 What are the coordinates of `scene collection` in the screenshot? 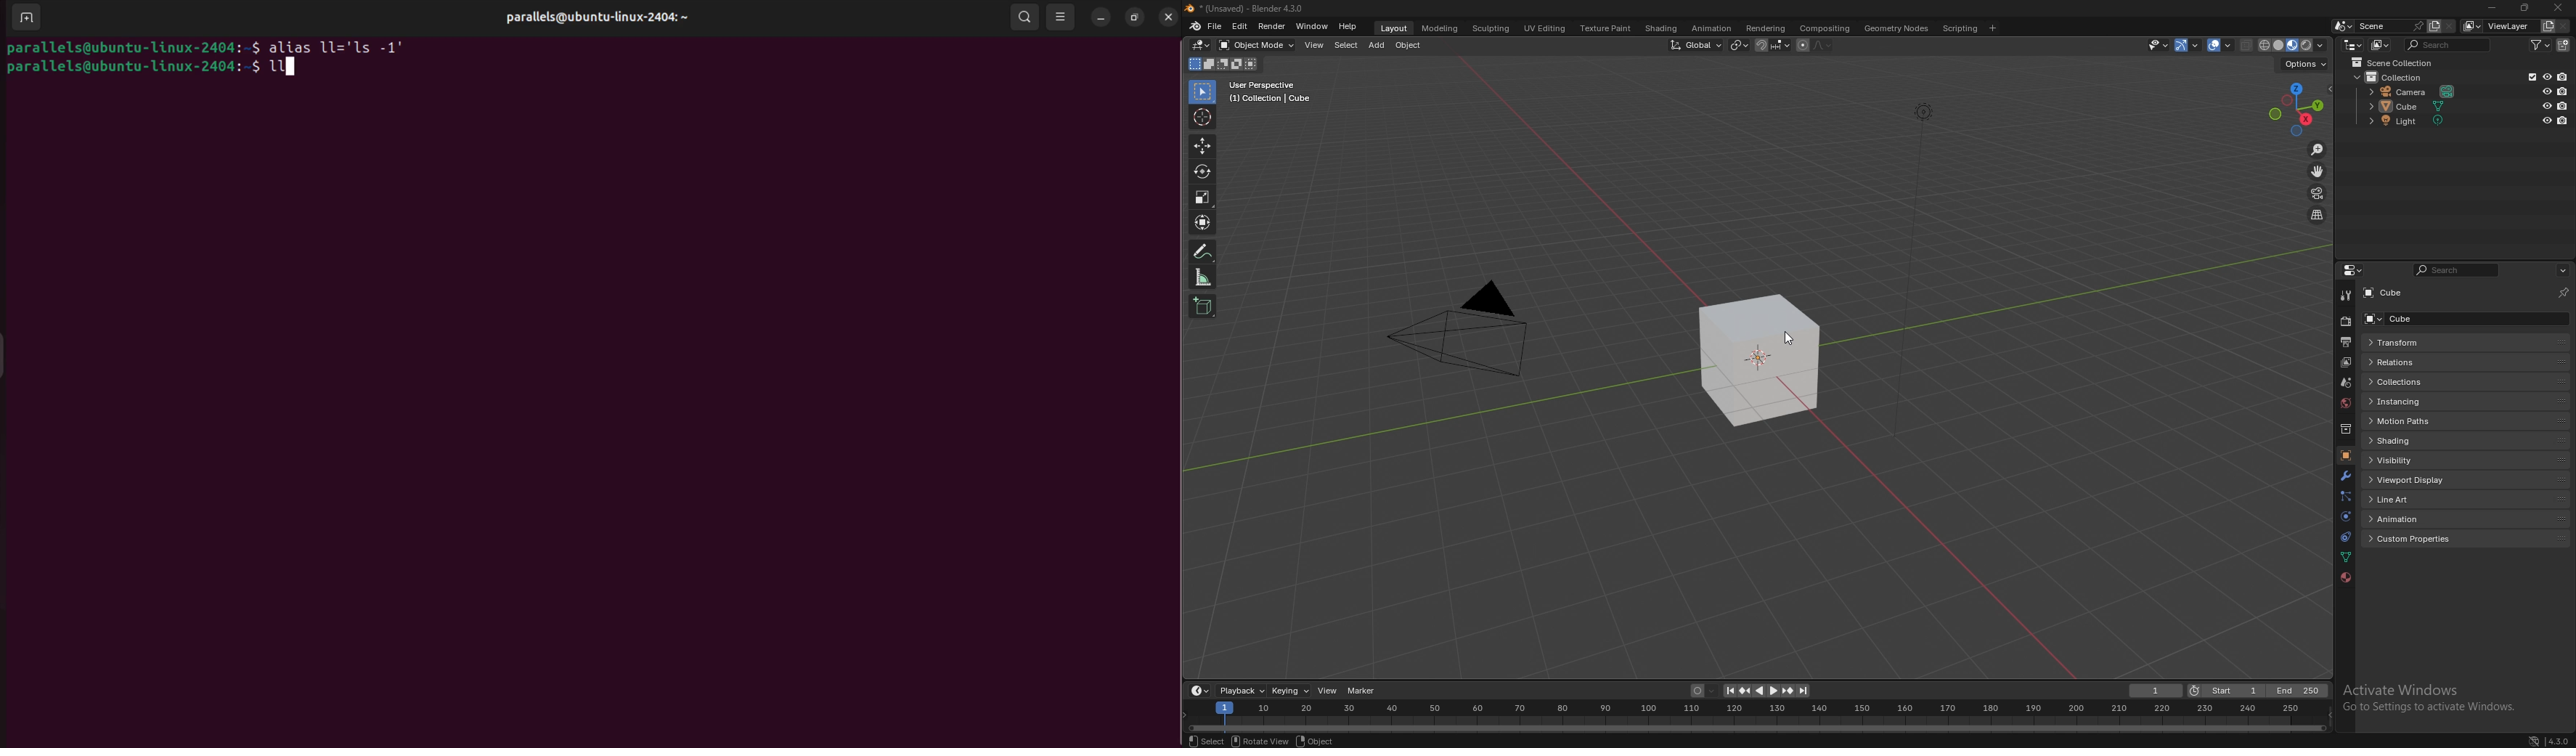 It's located at (2394, 62).